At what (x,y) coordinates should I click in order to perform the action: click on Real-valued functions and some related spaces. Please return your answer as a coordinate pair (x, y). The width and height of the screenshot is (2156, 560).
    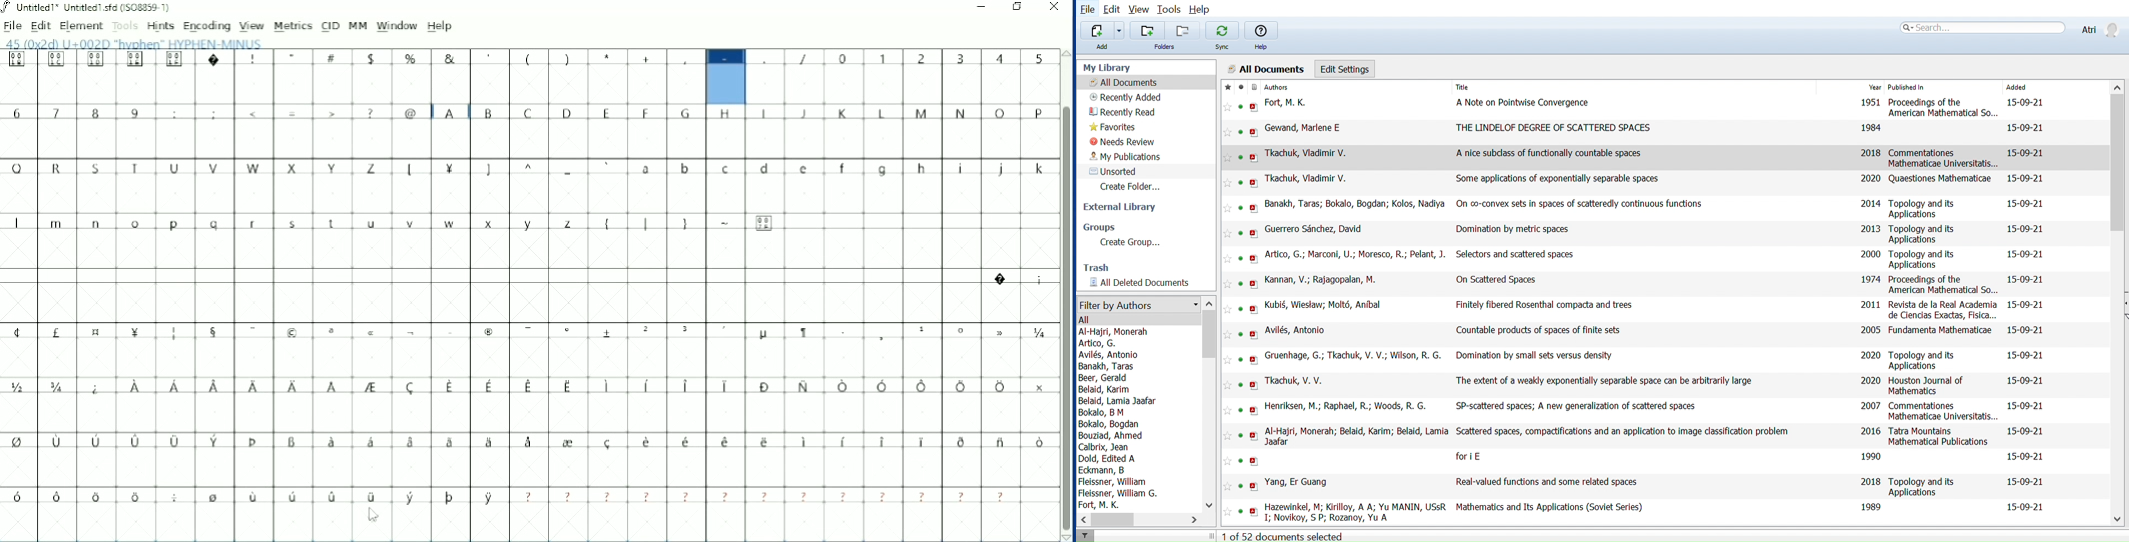
    Looking at the image, I should click on (1546, 482).